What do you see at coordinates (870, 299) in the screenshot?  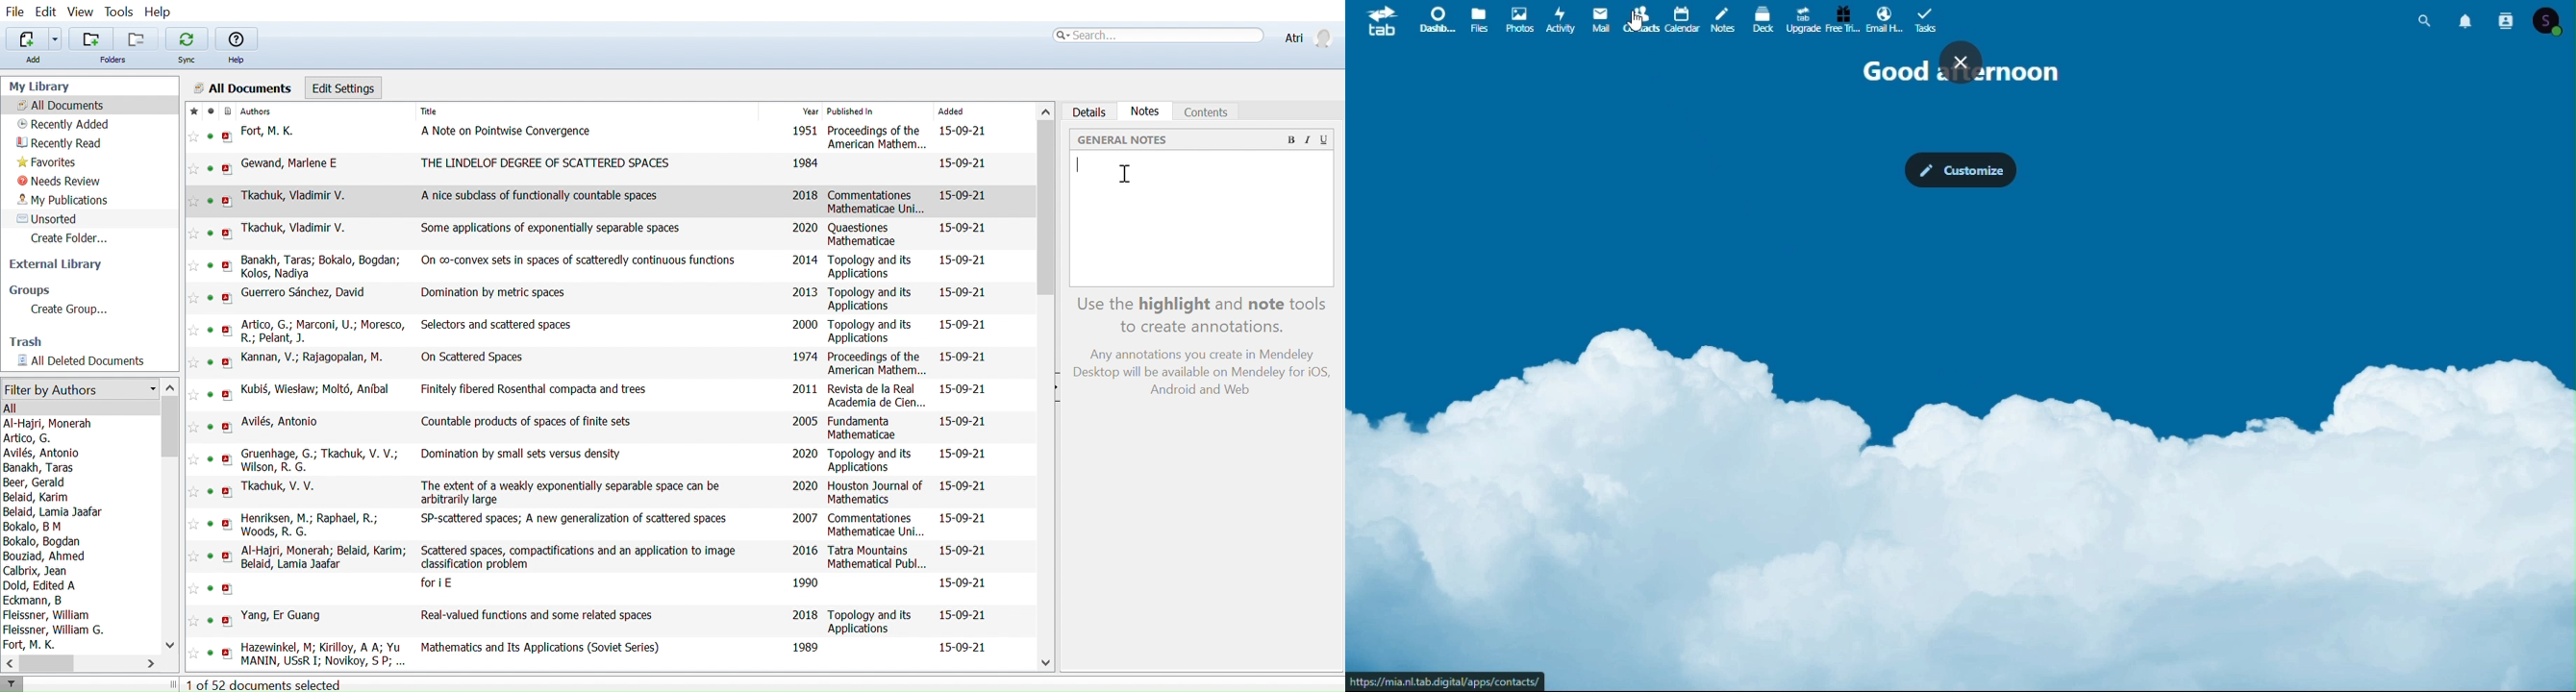 I see `Topology and its Applications` at bounding box center [870, 299].